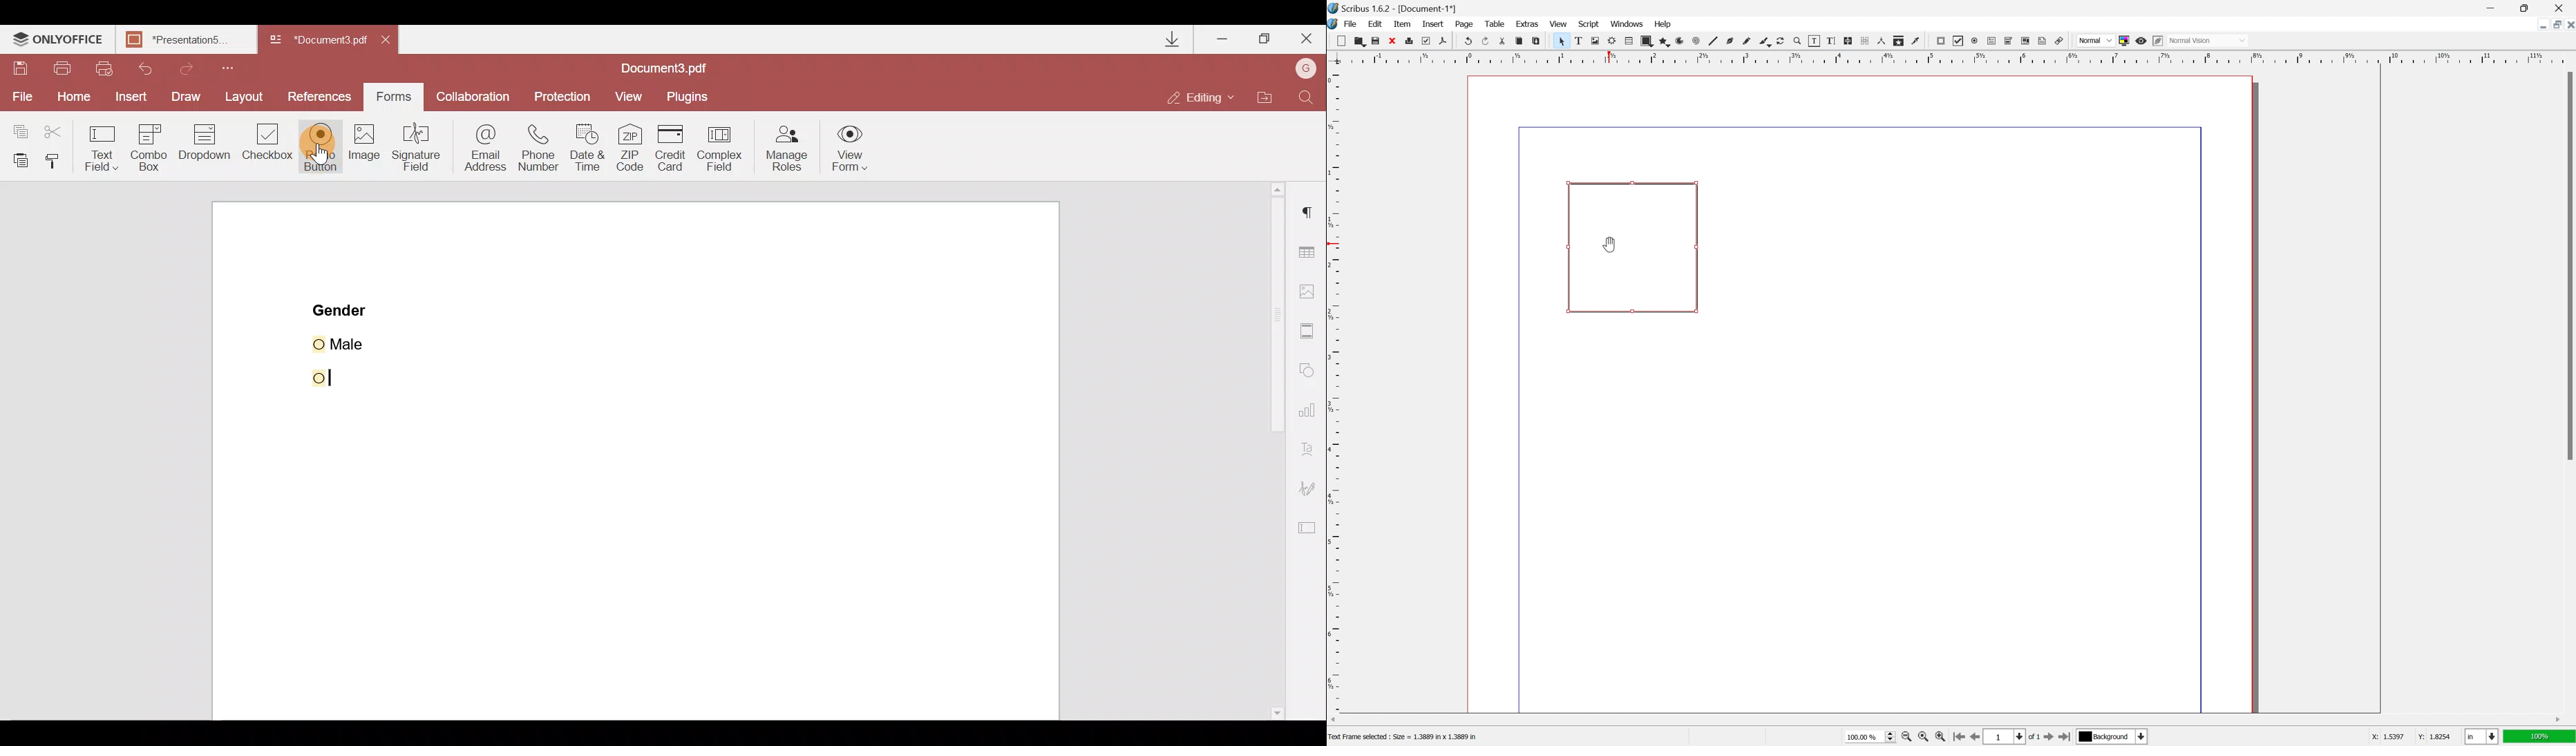 Image resolution: width=2576 pixels, height=756 pixels. I want to click on View form, so click(851, 148).